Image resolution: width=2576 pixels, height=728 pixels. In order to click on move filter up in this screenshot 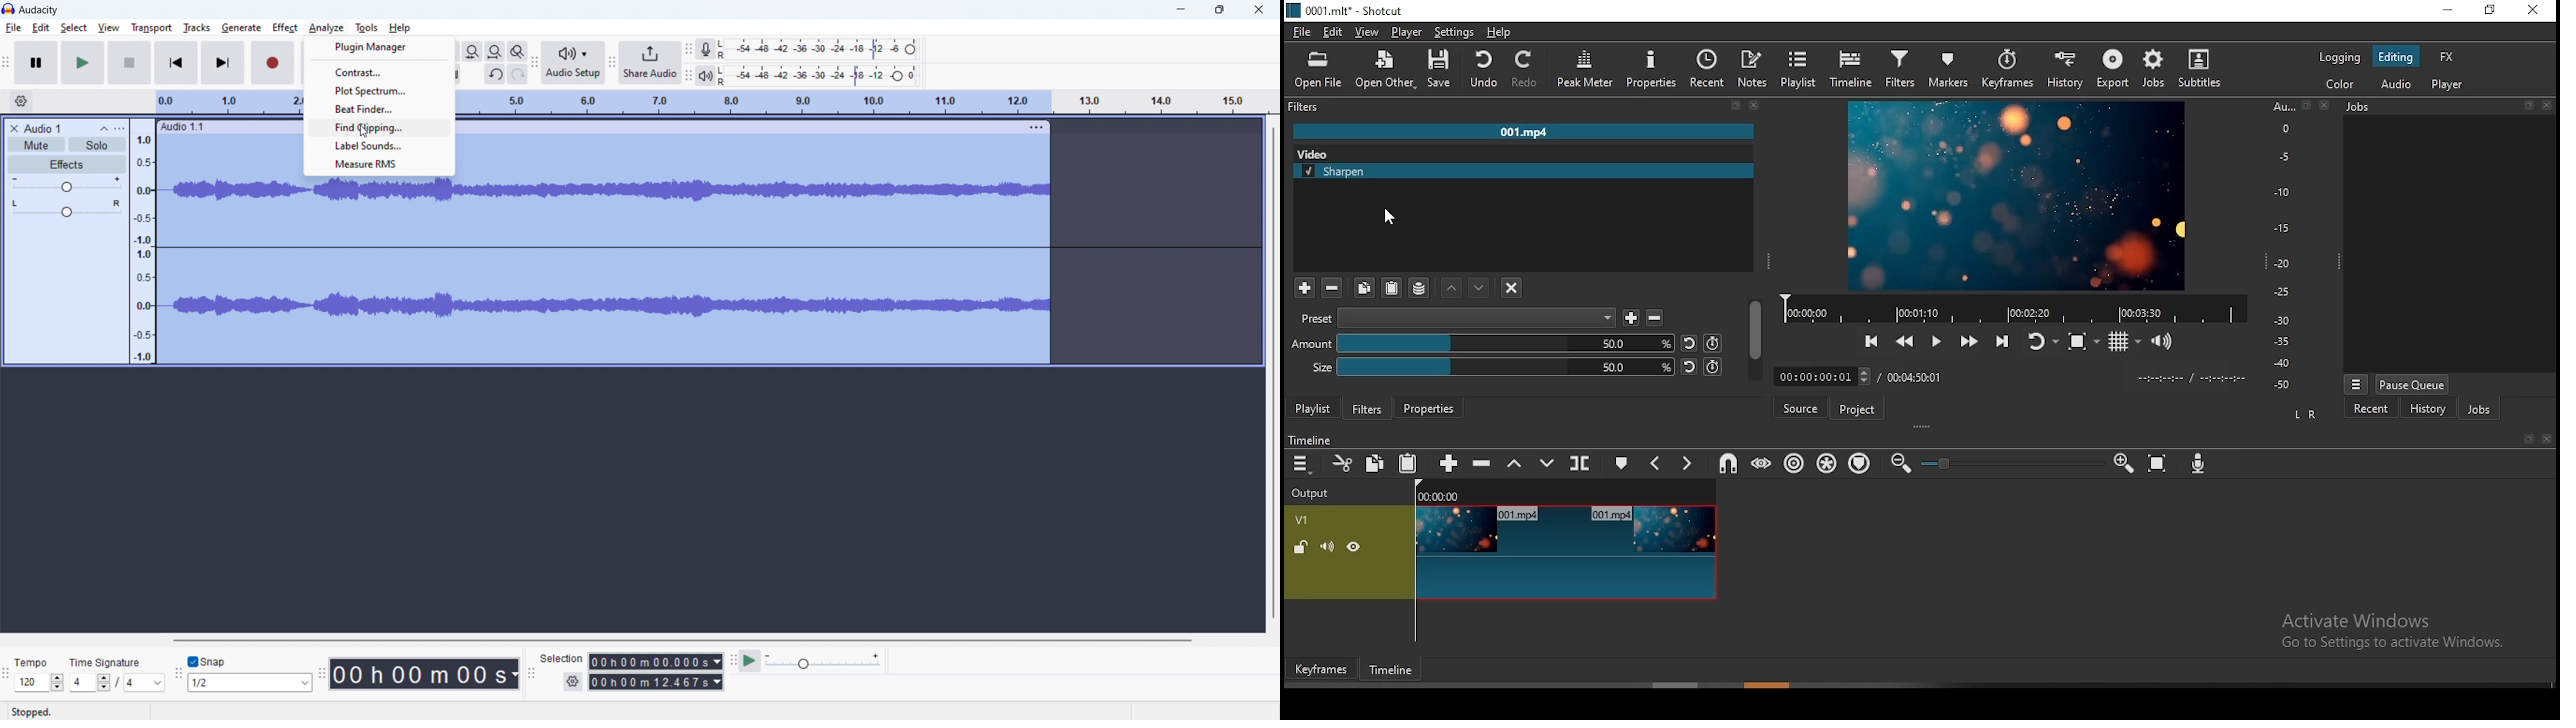, I will do `click(1450, 287)`.